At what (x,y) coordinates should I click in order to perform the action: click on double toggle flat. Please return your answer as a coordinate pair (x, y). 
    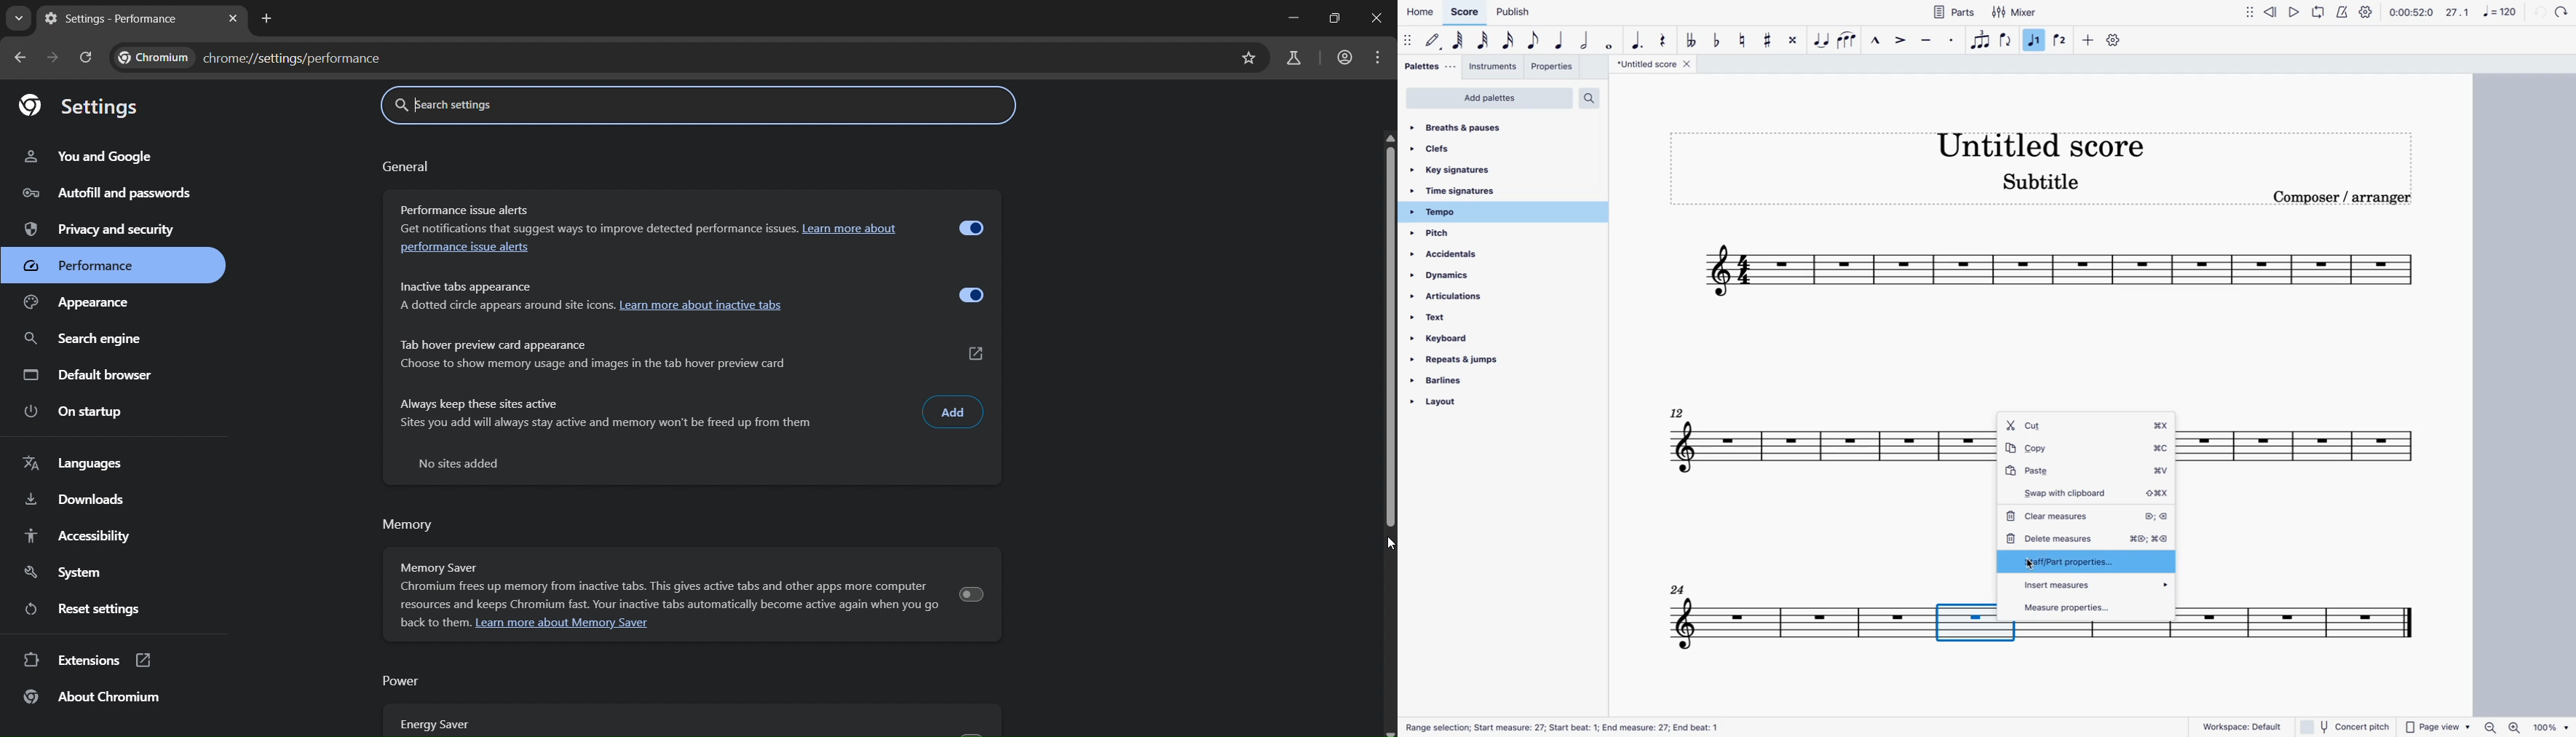
    Looking at the image, I should click on (1691, 41).